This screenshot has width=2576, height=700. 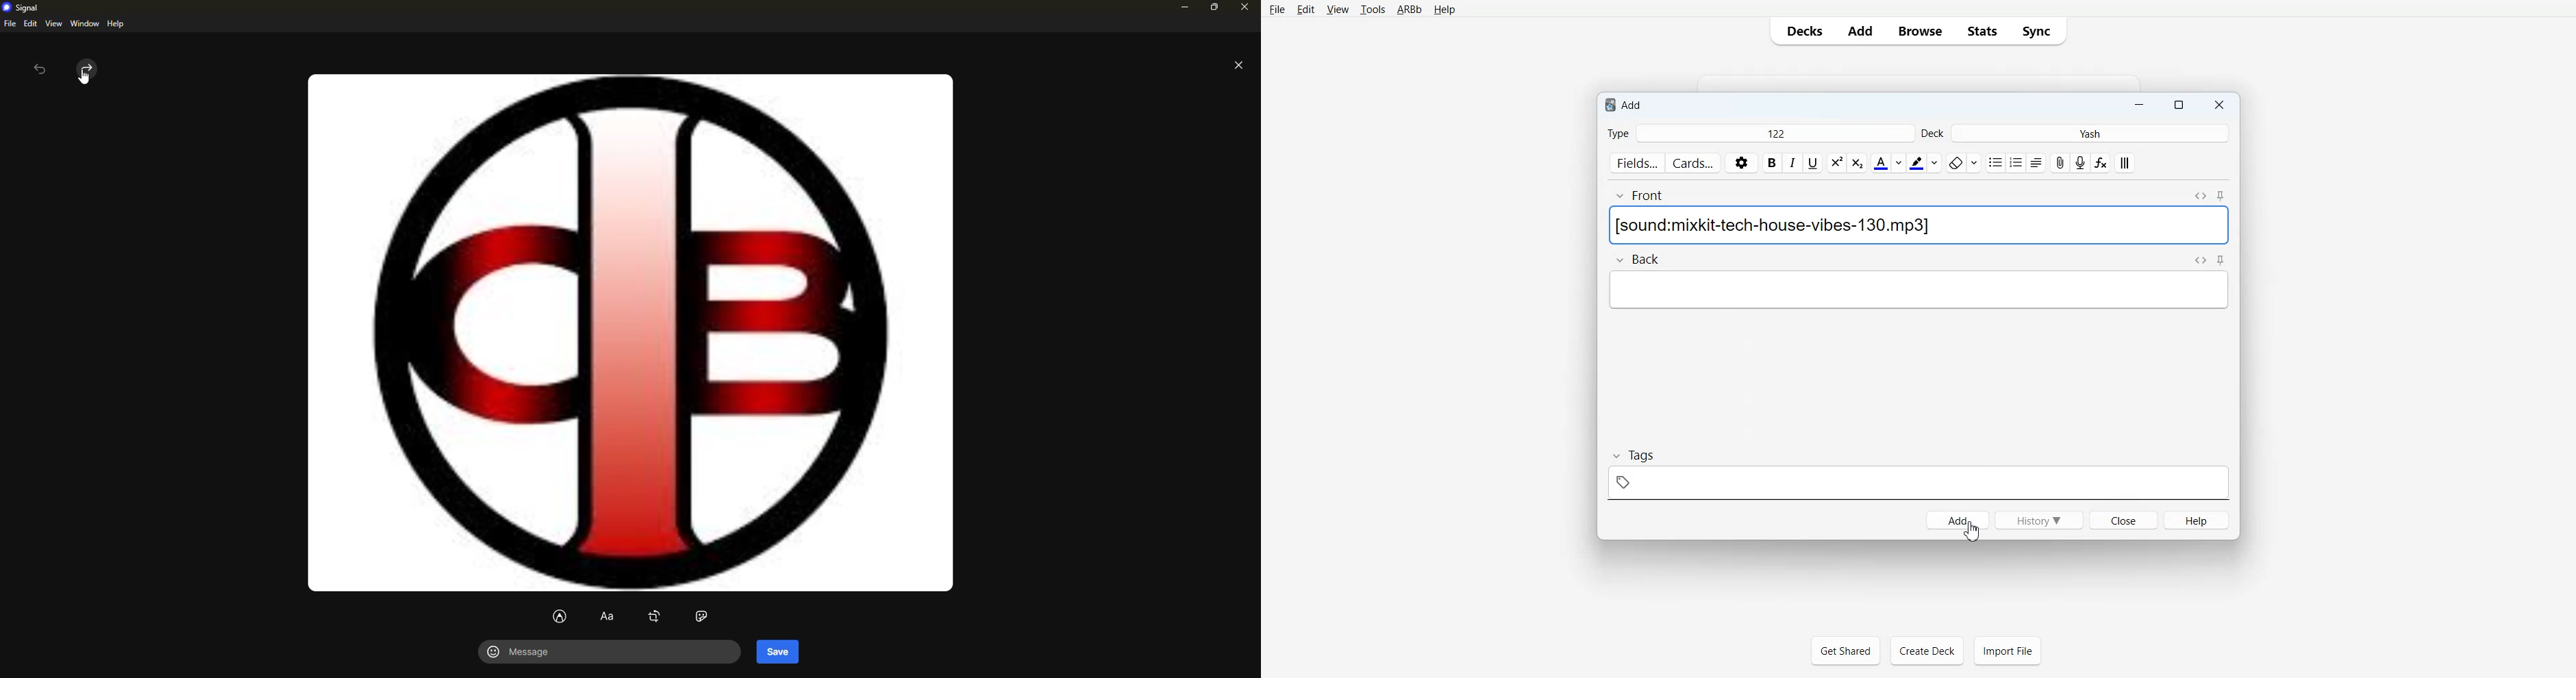 I want to click on File, so click(x=1277, y=10).